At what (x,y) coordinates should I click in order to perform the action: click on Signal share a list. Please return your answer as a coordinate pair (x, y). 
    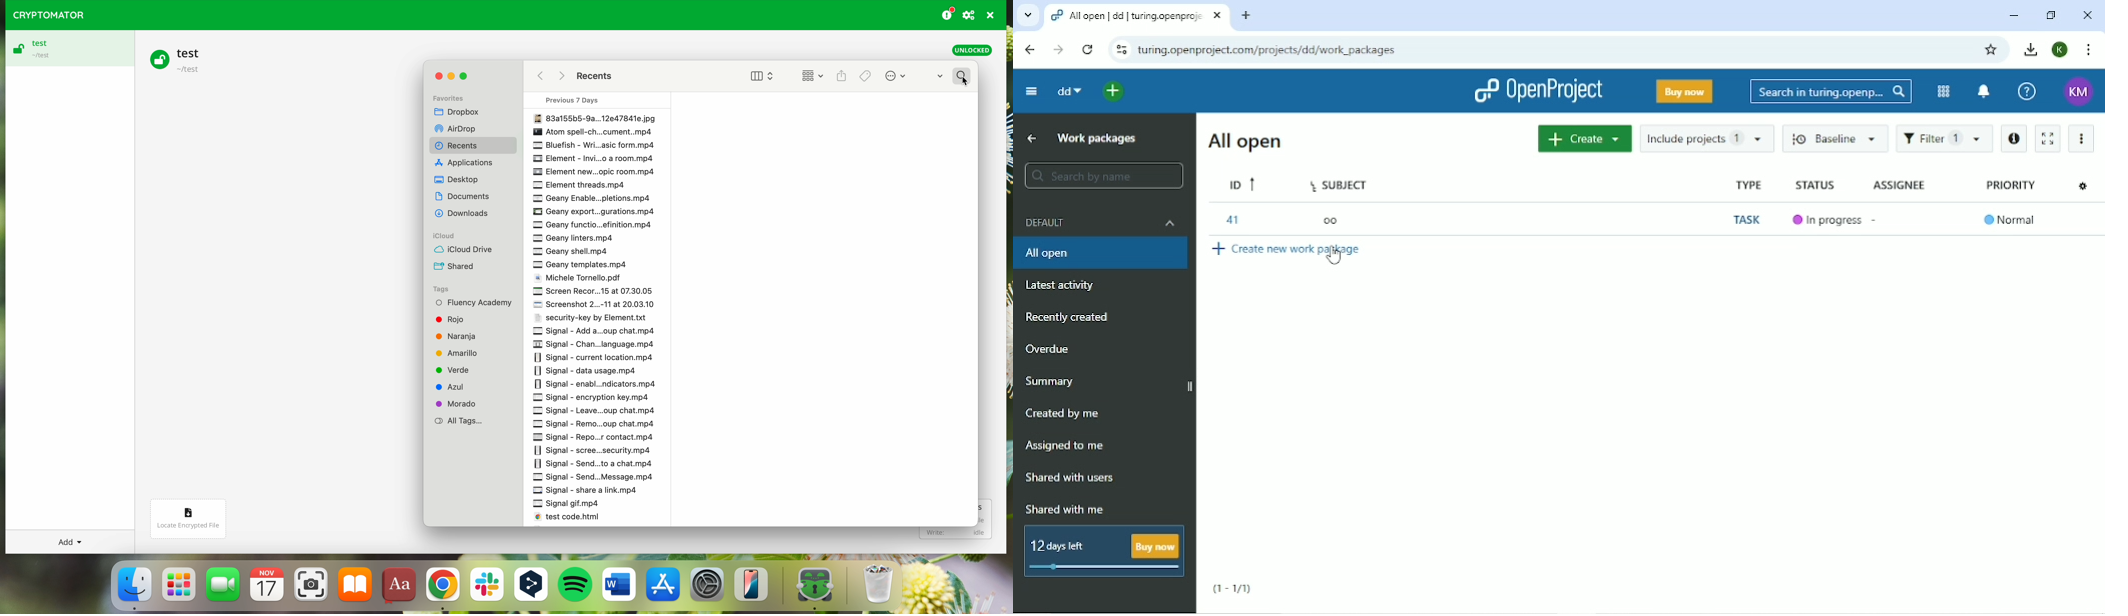
    Looking at the image, I should click on (591, 490).